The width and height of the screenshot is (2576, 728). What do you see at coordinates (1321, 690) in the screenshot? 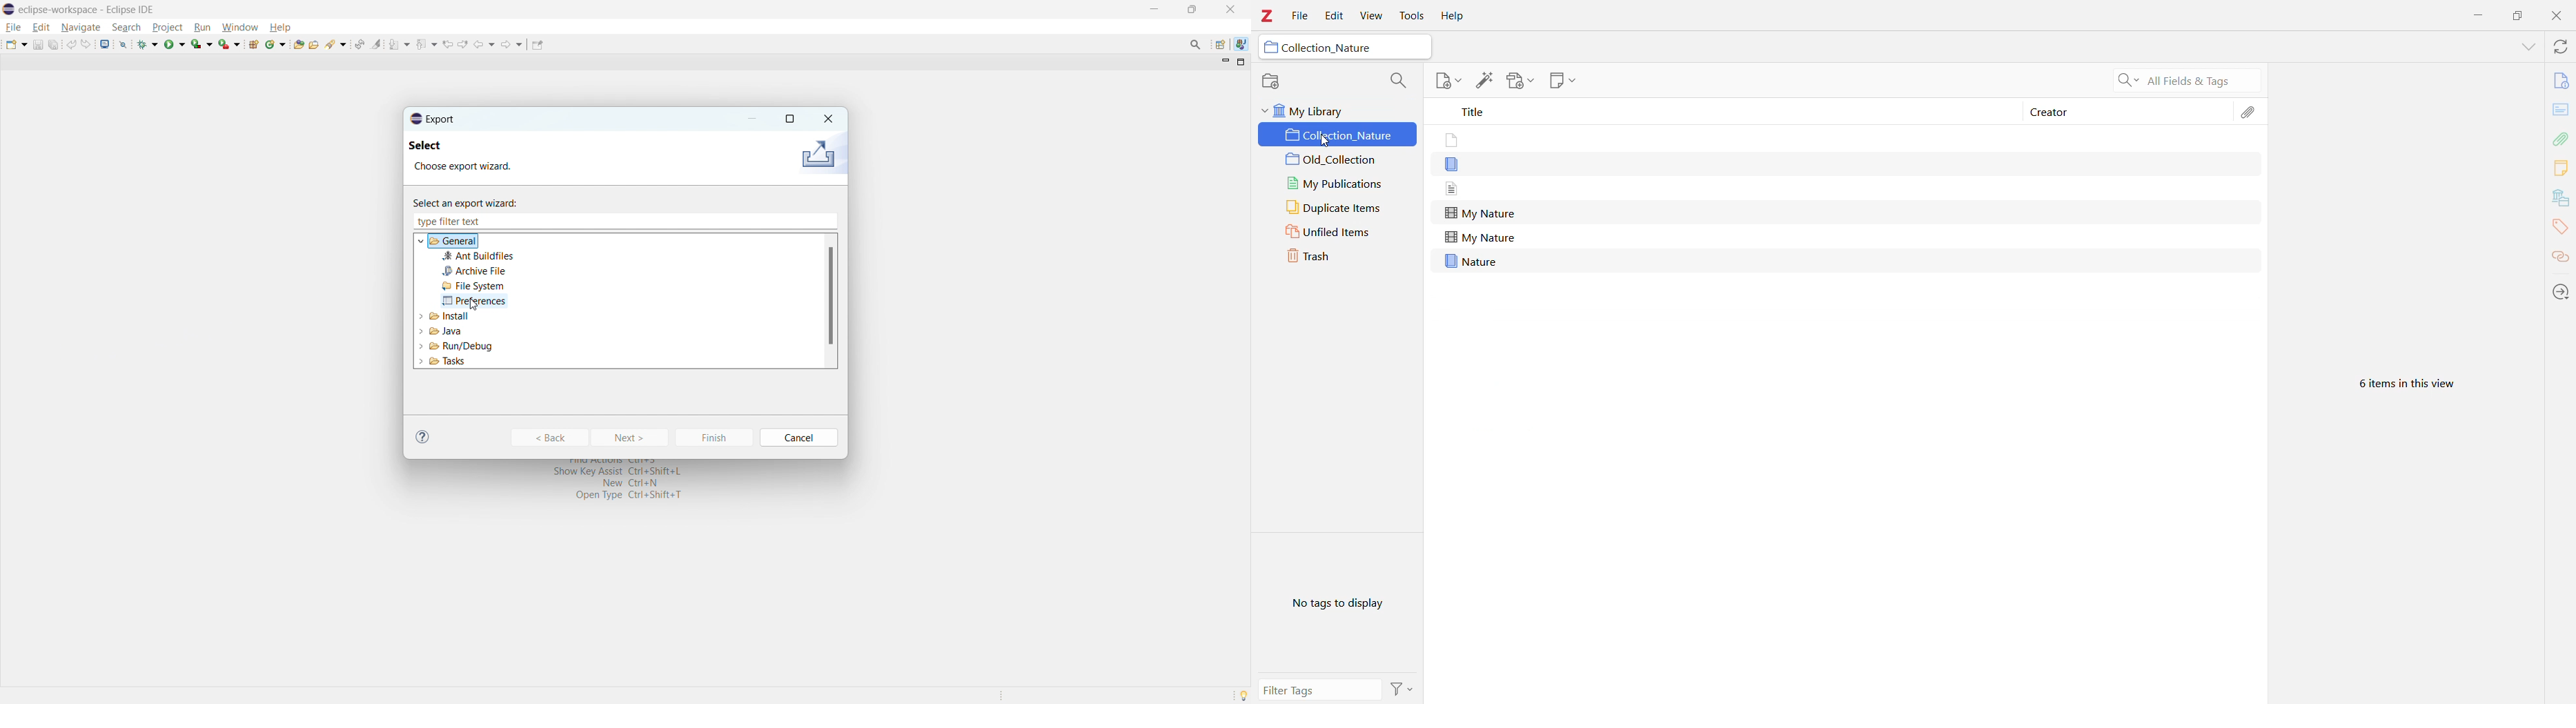
I see `Filter Tags` at bounding box center [1321, 690].